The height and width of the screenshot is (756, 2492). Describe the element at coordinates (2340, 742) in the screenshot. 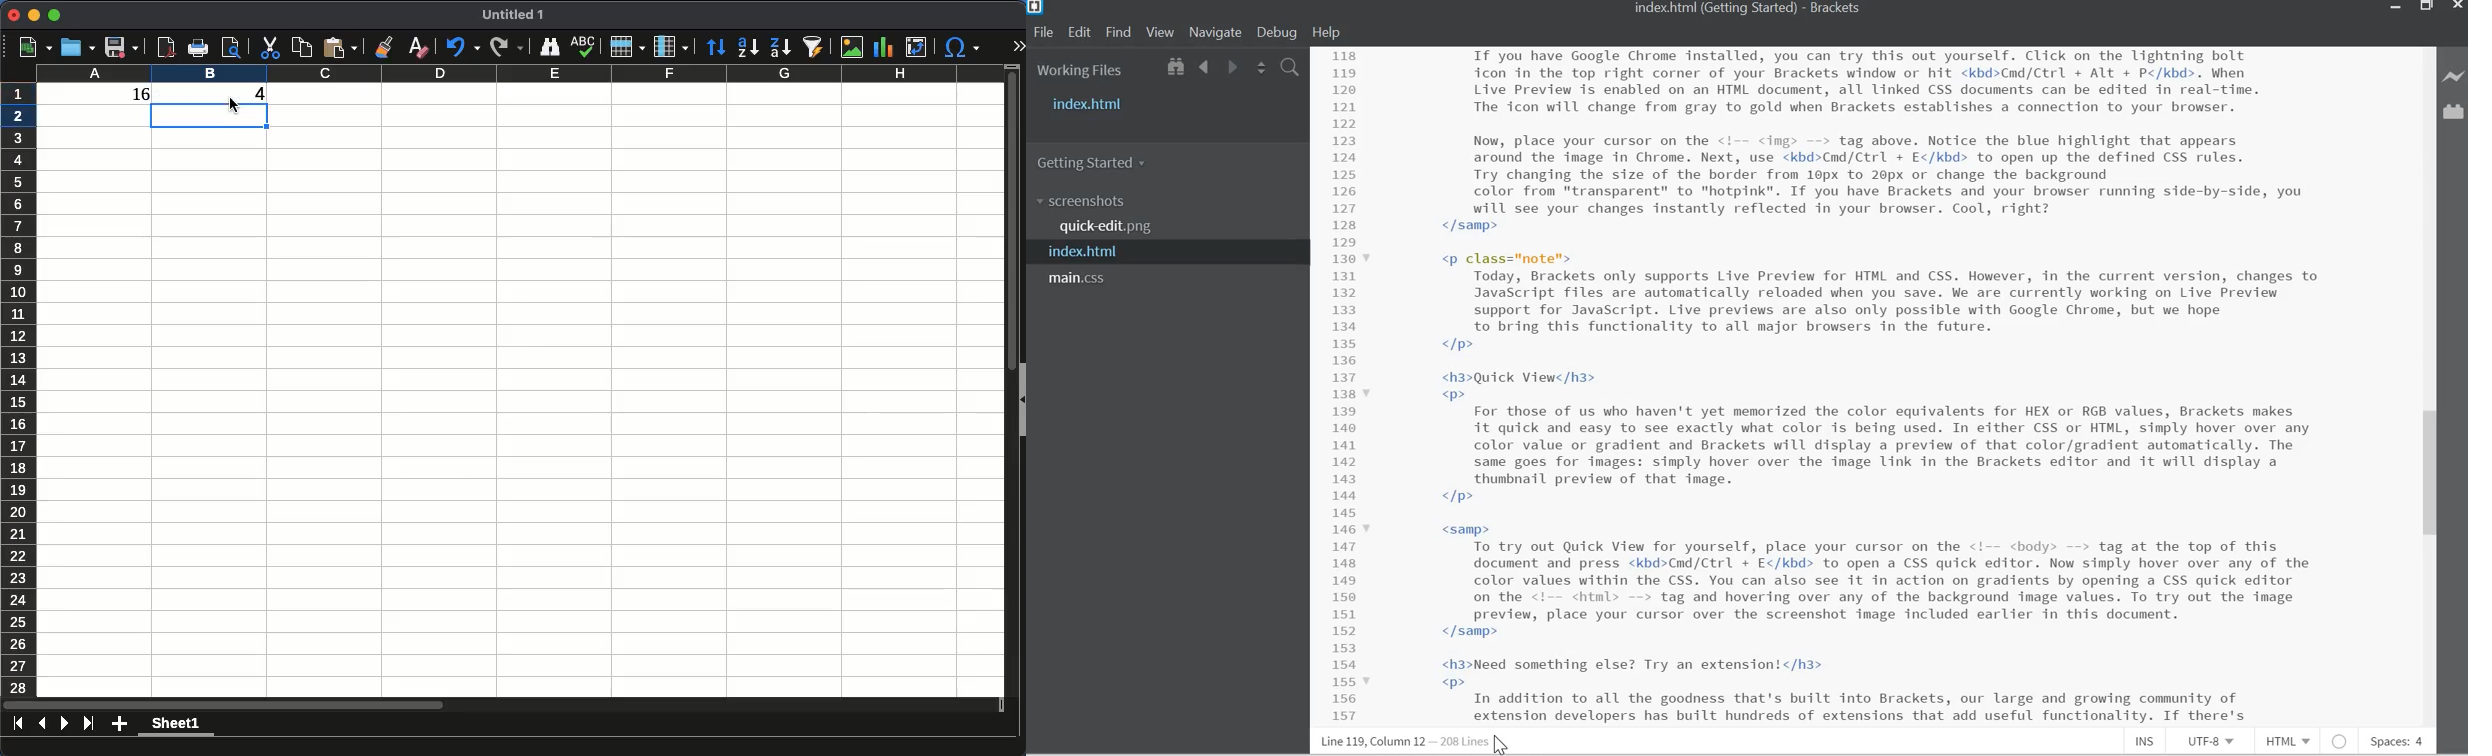

I see `No Intel Available for HTML` at that location.